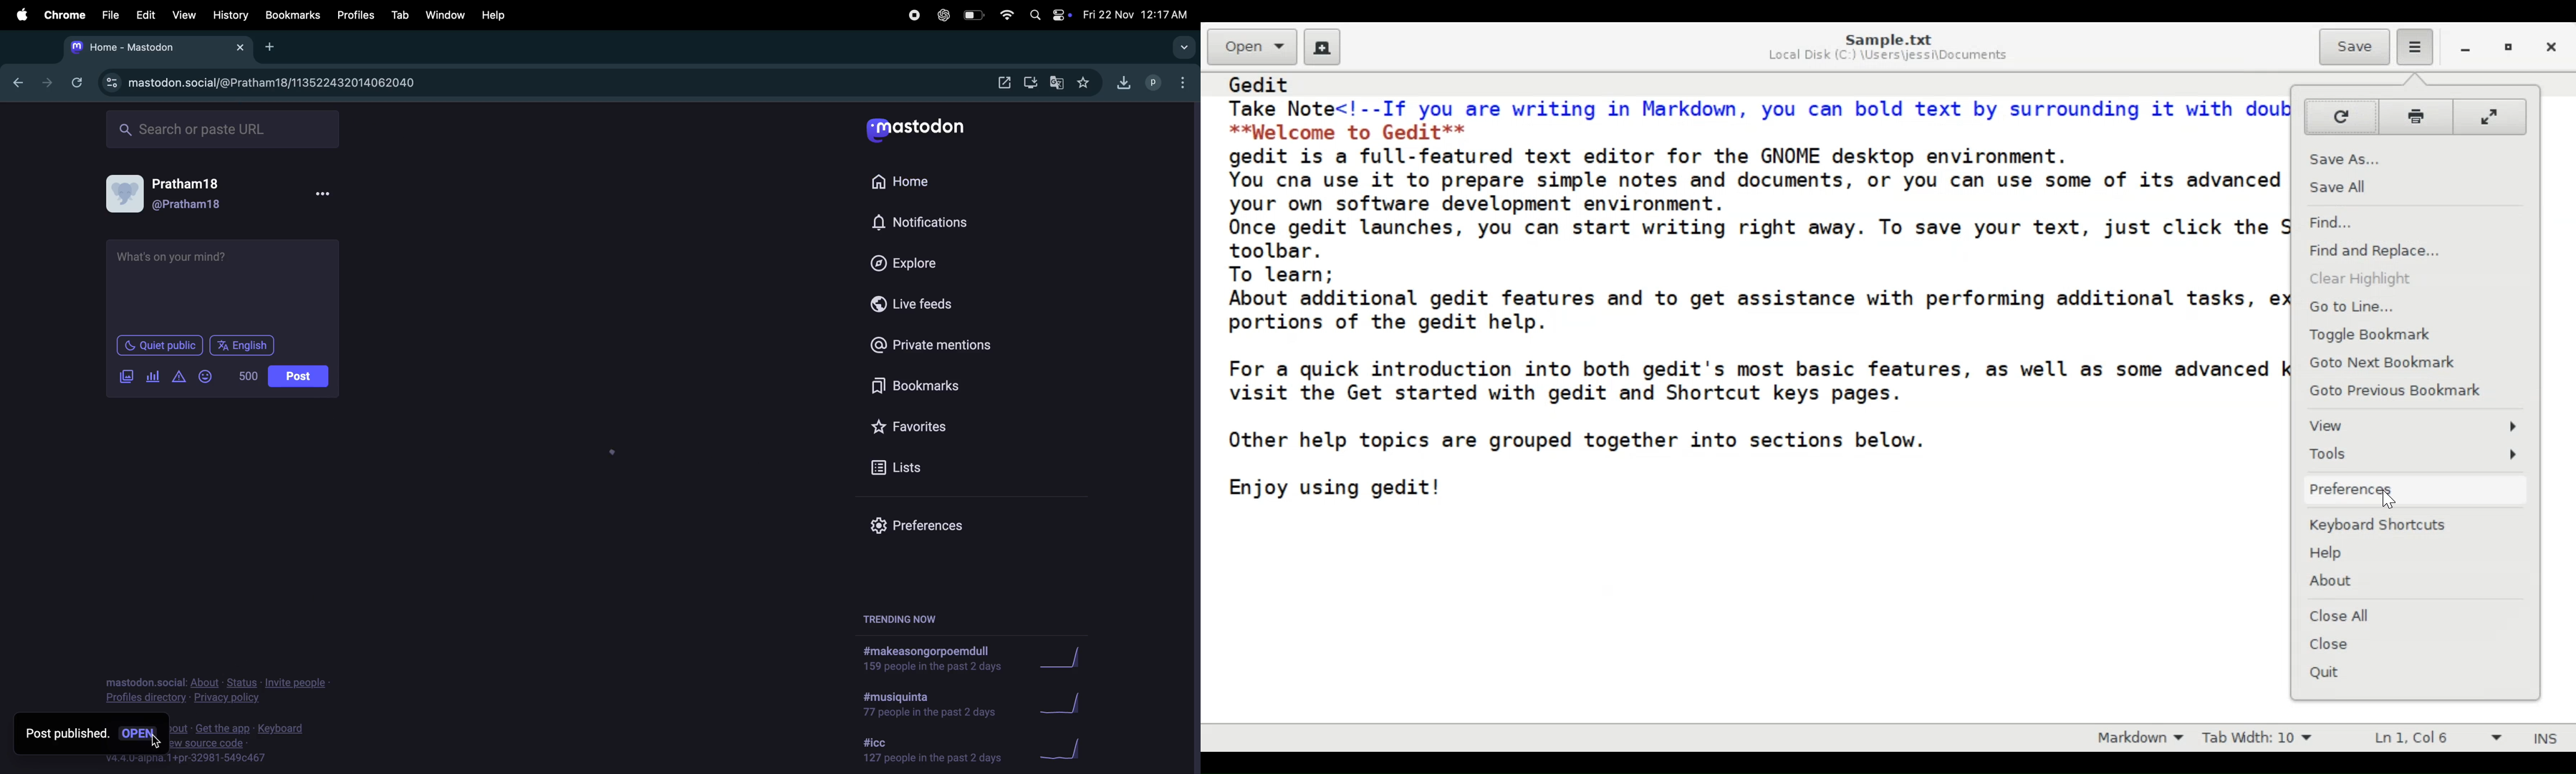 The height and width of the screenshot is (784, 2576). What do you see at coordinates (270, 47) in the screenshot?
I see `add` at bounding box center [270, 47].